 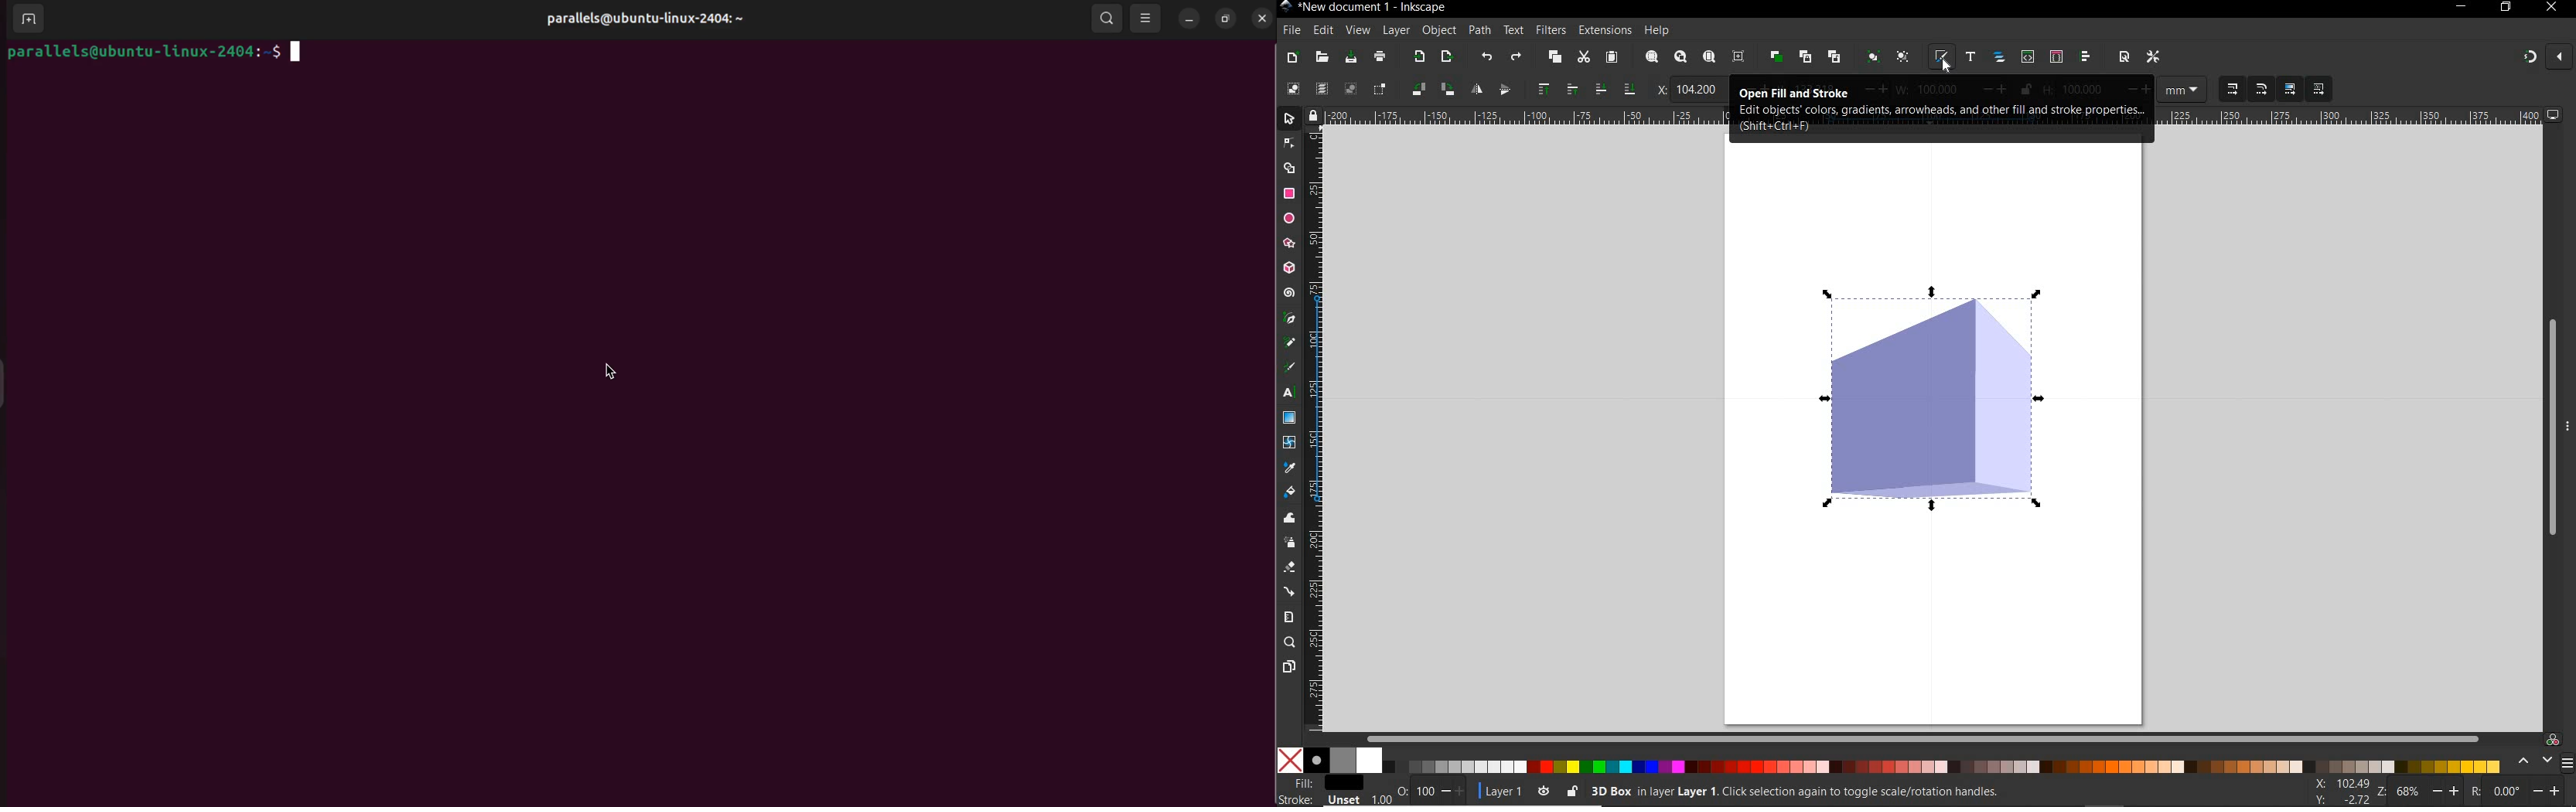 I want to click on LOCK/UNLOCK, so click(x=1571, y=791).